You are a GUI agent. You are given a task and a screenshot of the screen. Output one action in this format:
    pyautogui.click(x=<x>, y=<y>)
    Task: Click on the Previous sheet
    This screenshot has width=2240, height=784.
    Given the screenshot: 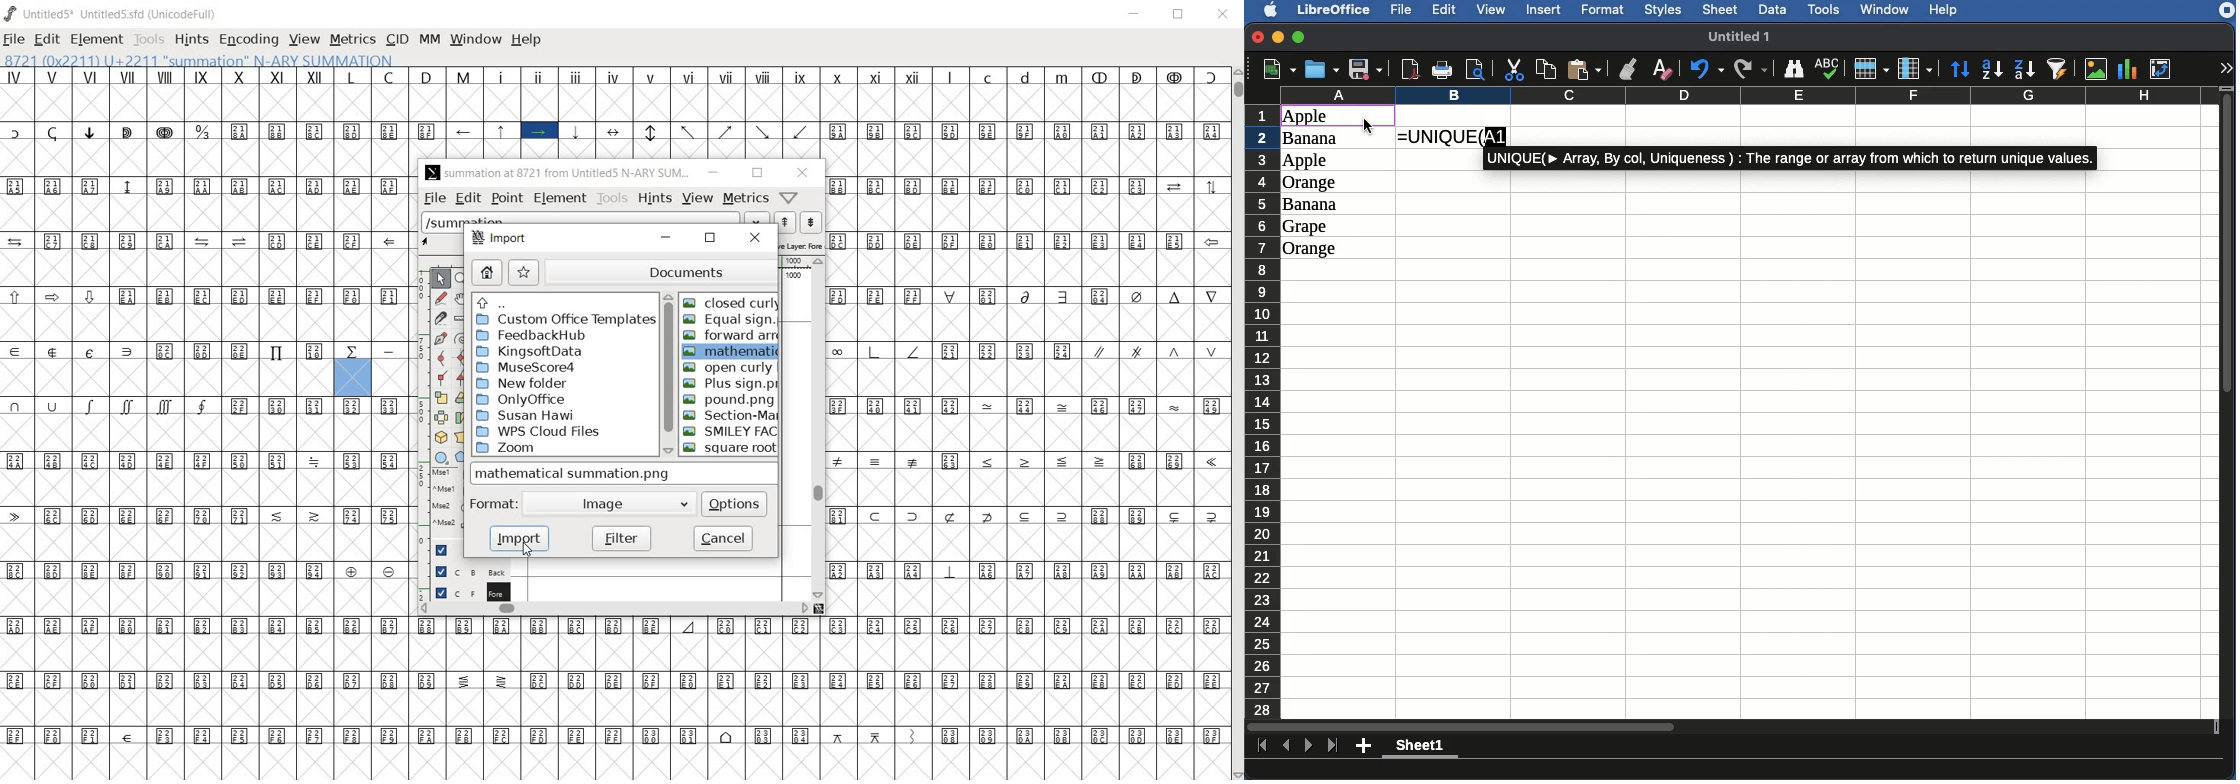 What is the action you would take?
    pyautogui.click(x=1287, y=747)
    